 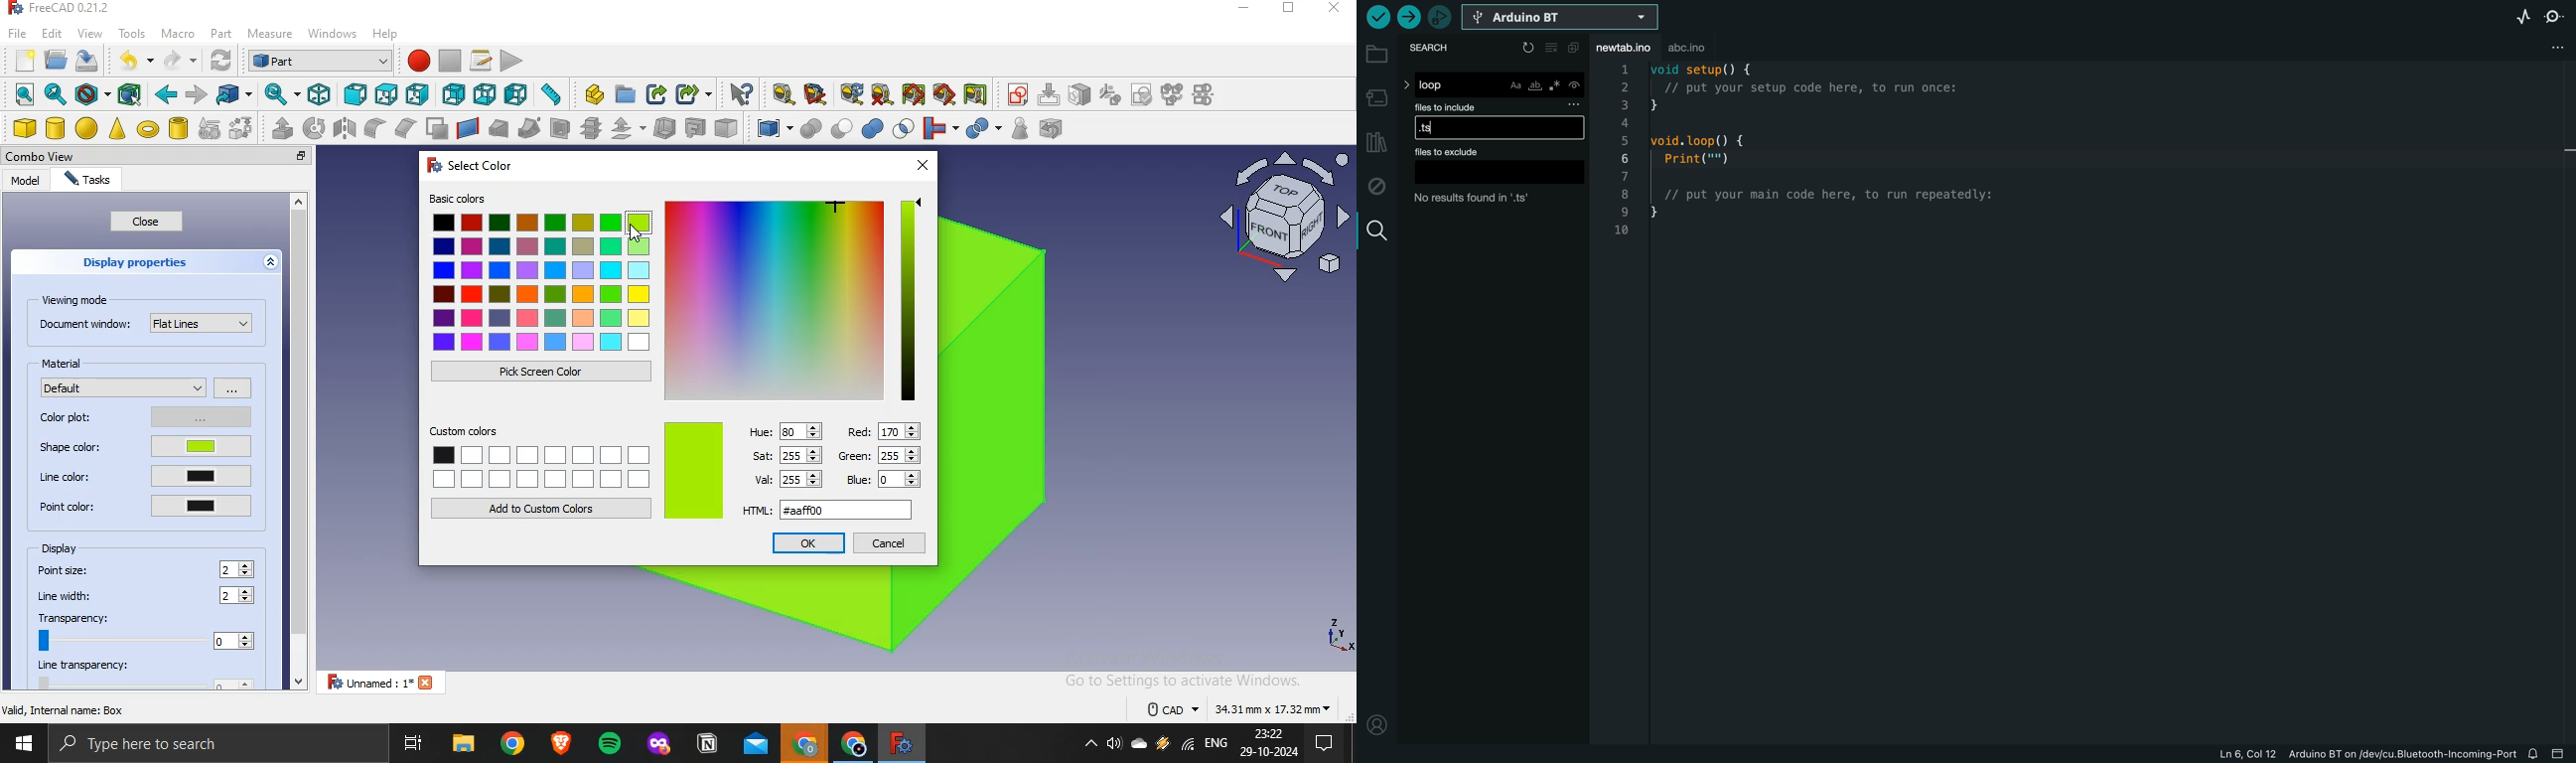 I want to click on file information, so click(x=2317, y=753).